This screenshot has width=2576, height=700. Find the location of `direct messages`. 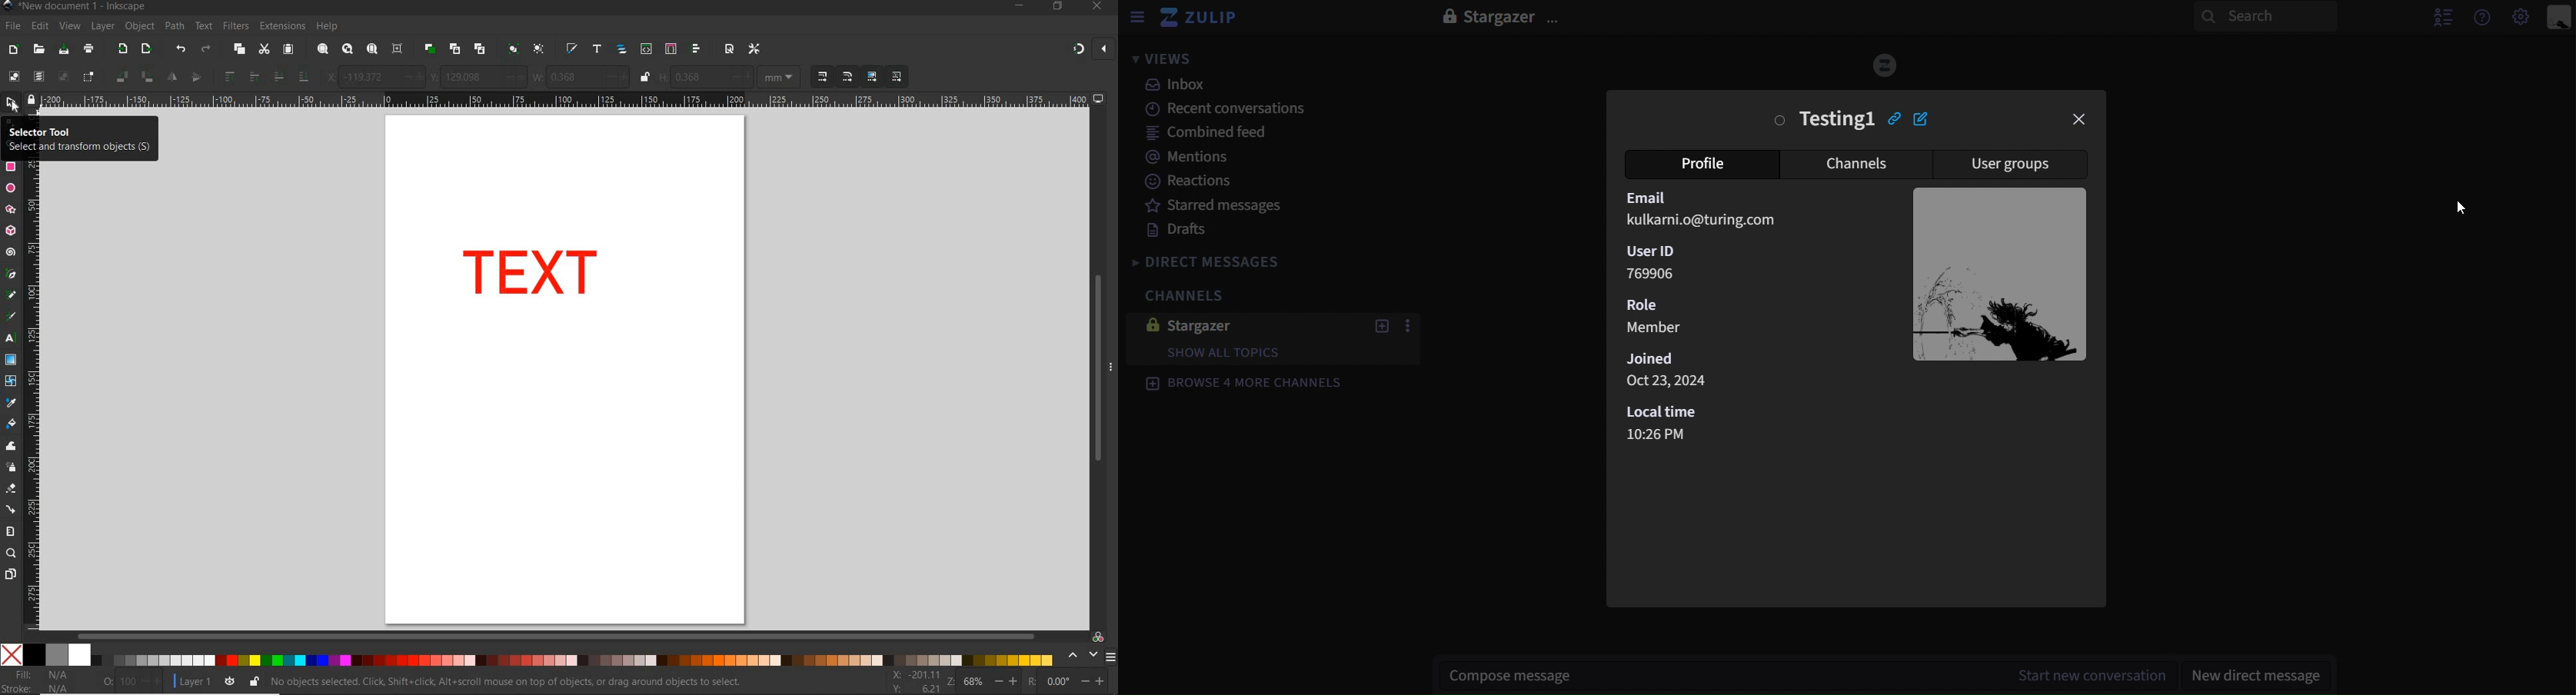

direct messages is located at coordinates (1213, 261).